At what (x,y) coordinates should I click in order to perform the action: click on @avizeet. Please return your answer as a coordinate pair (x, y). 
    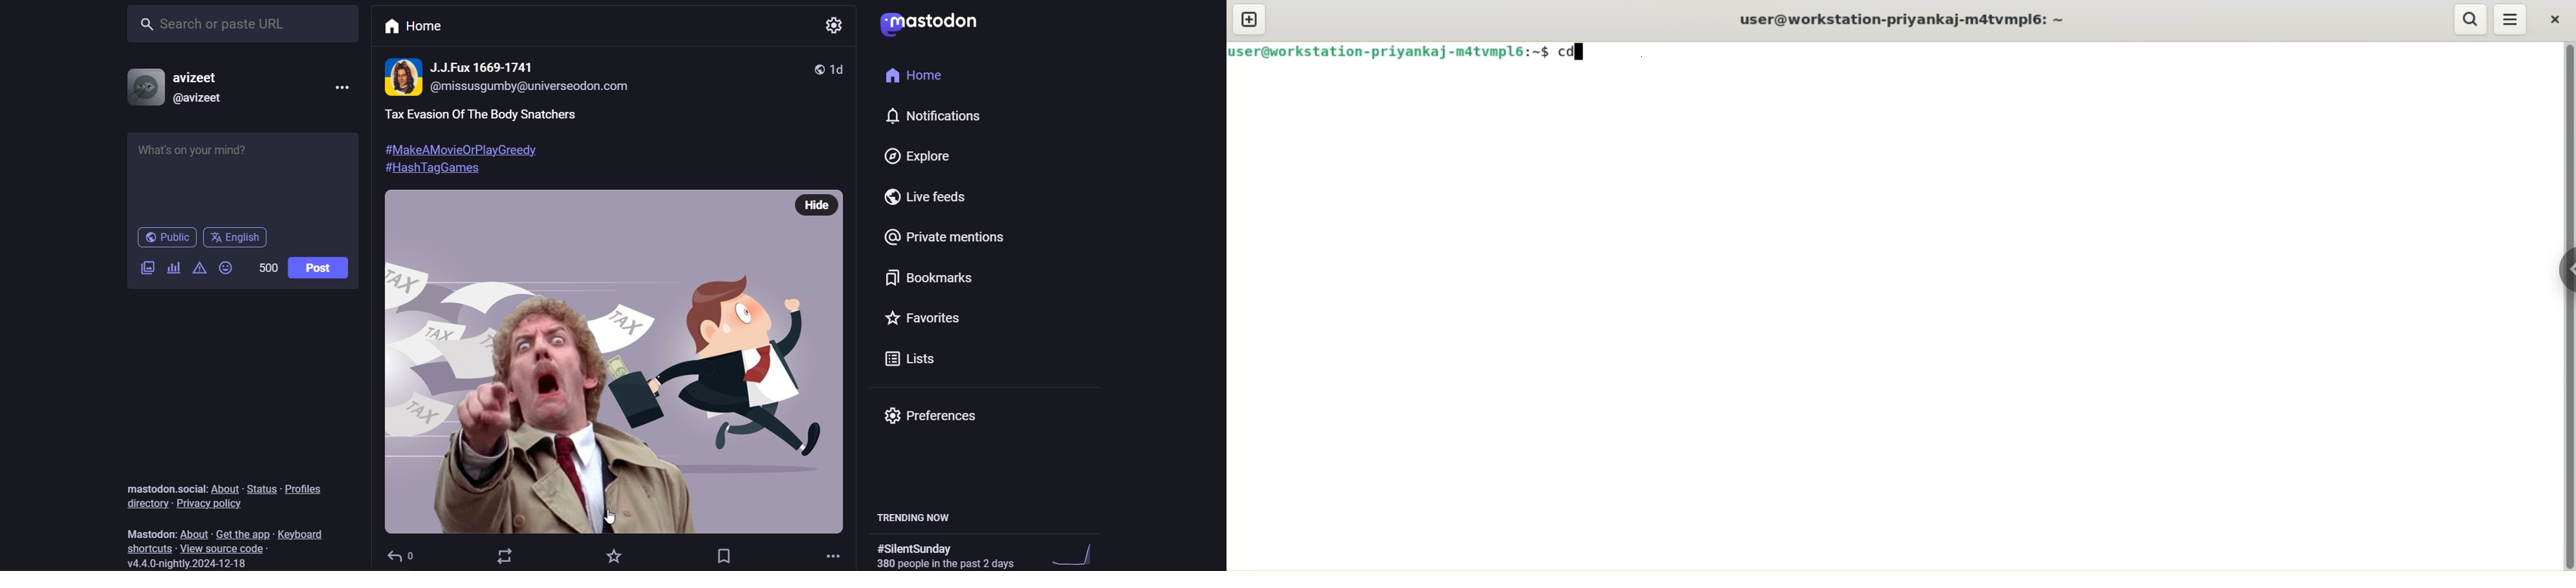
    Looking at the image, I should click on (202, 100).